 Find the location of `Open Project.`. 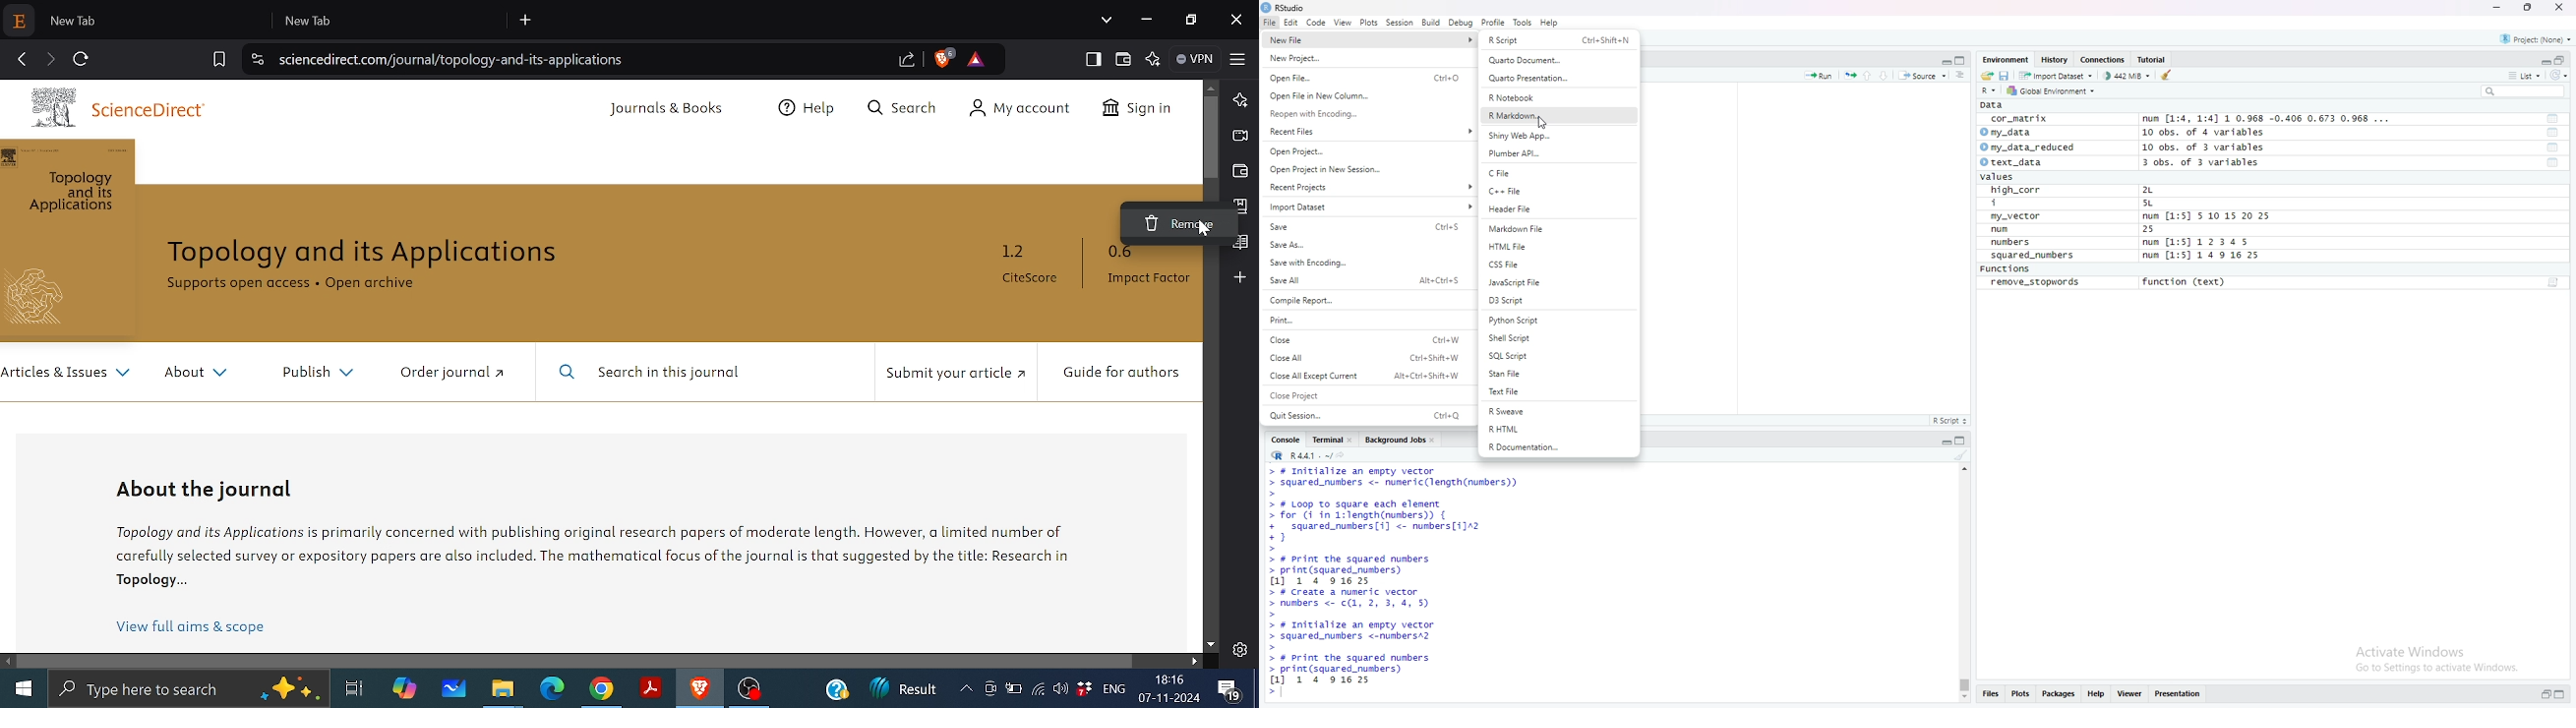

Open Project. is located at coordinates (1366, 151).